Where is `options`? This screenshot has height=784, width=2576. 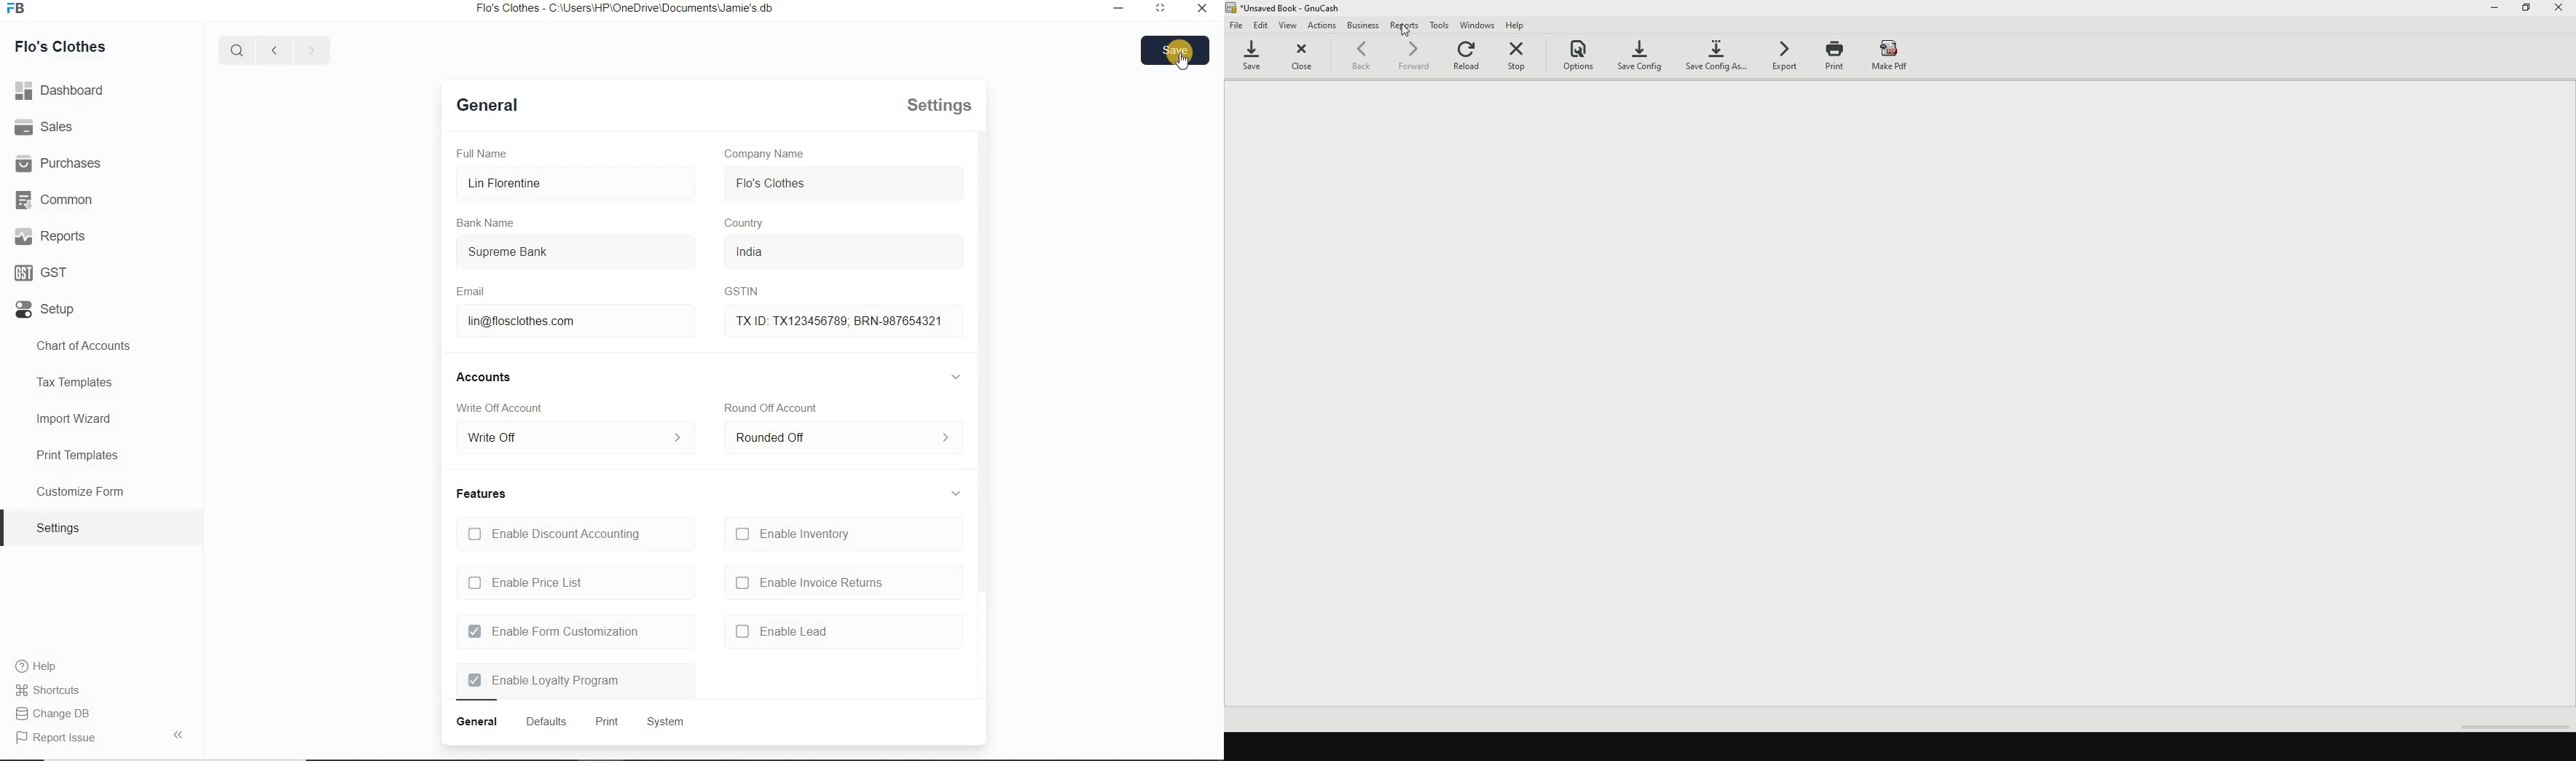
options is located at coordinates (1584, 54).